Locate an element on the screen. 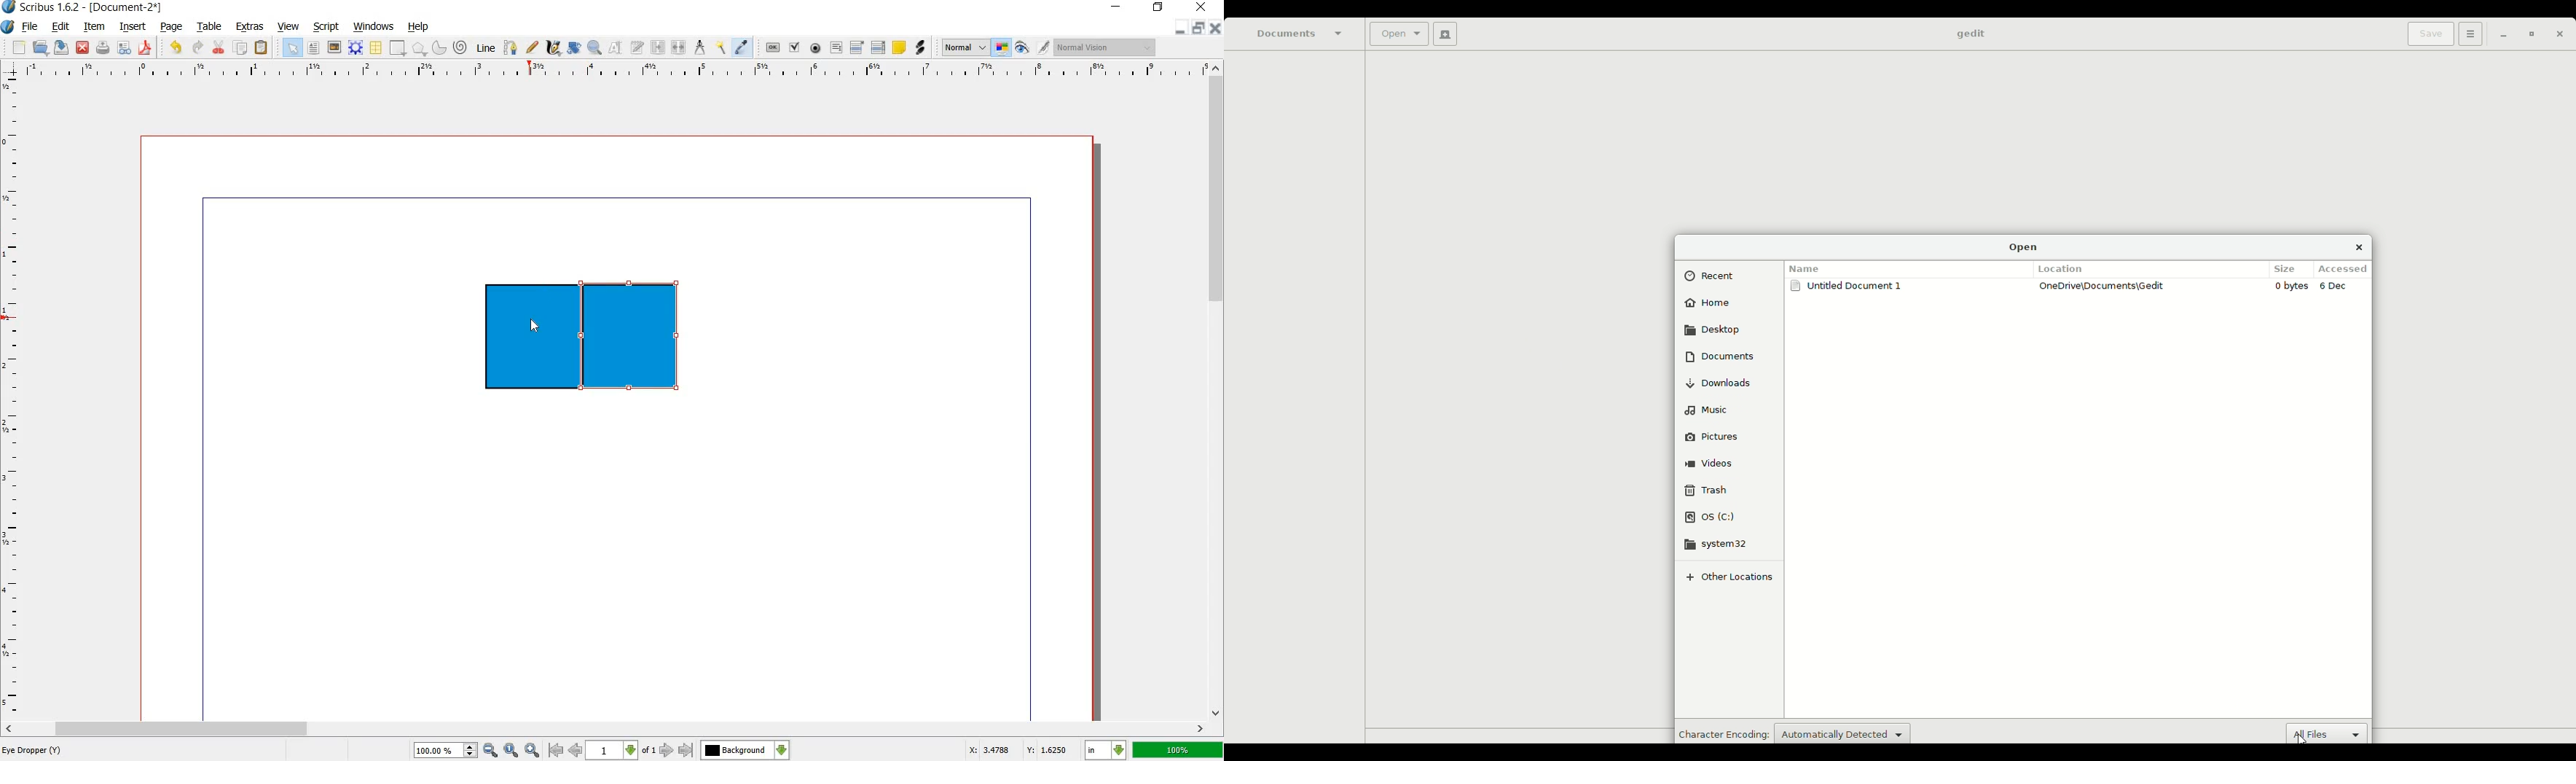 The image size is (2576, 784). file is located at coordinates (29, 26).